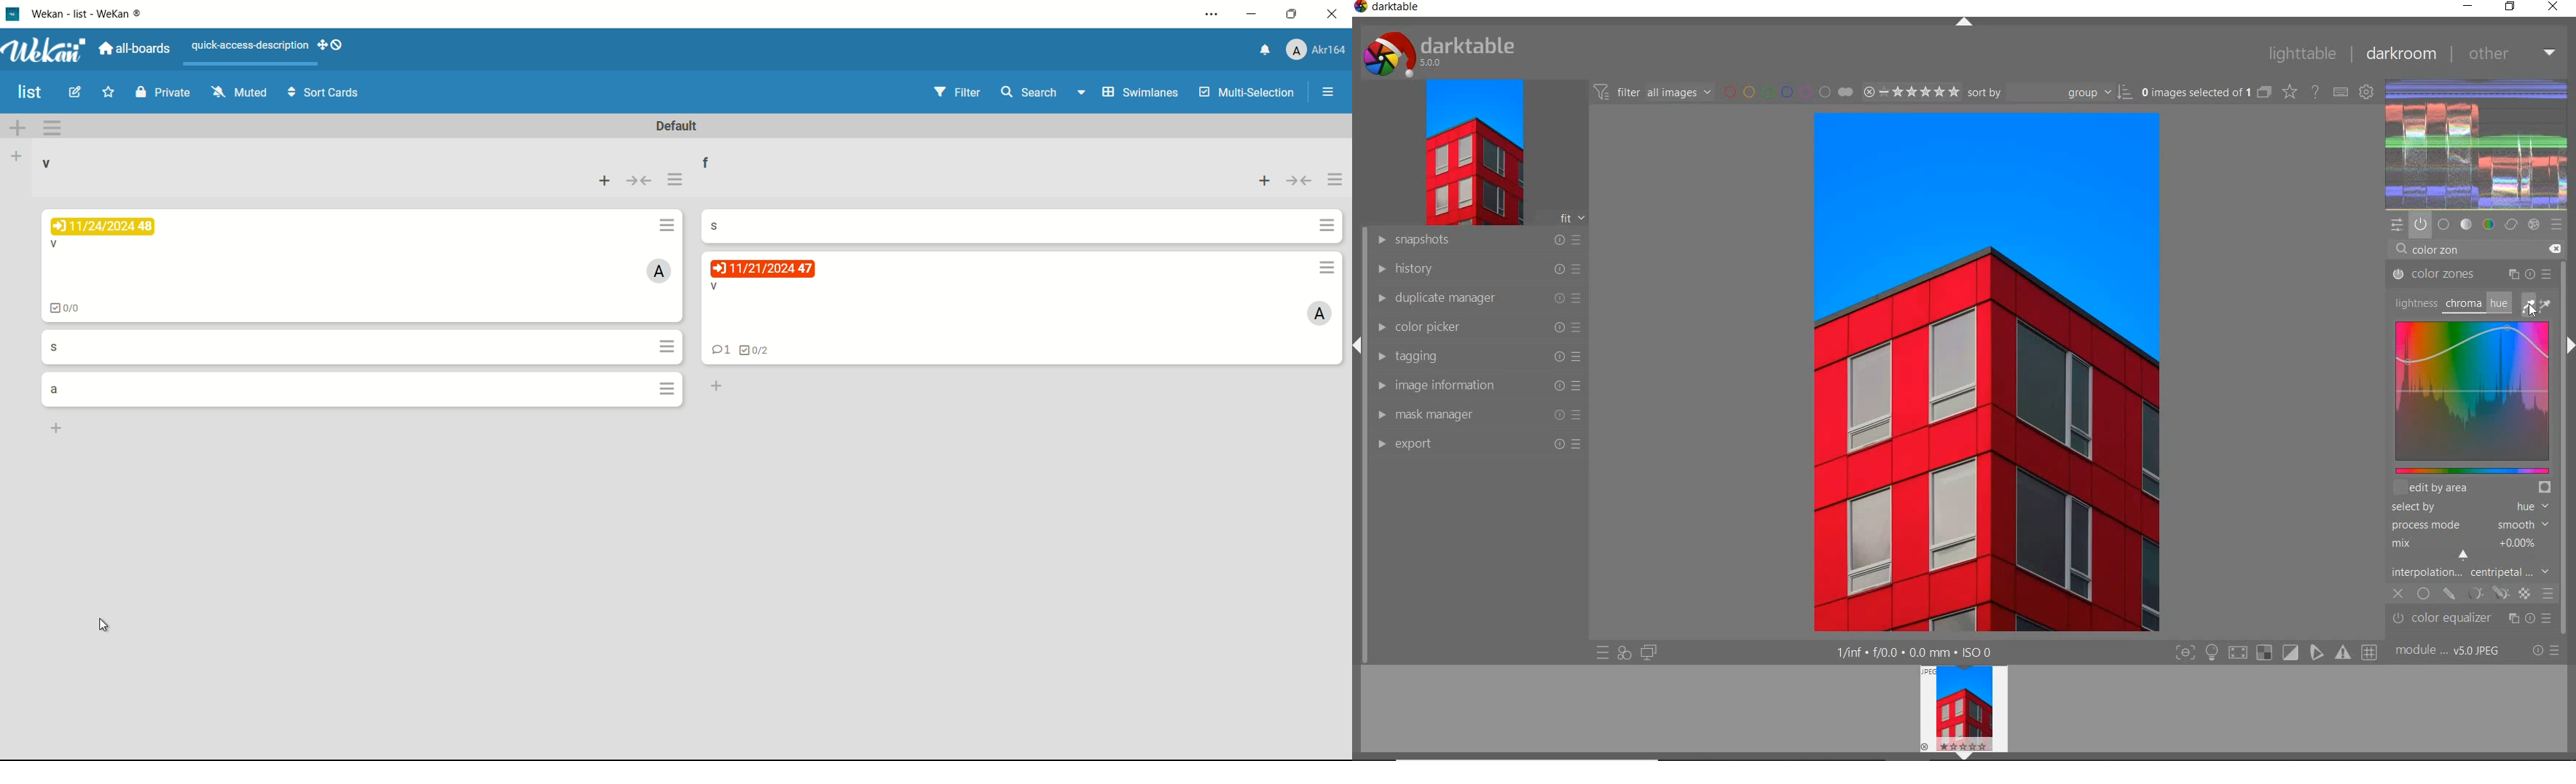 The height and width of the screenshot is (784, 2576). What do you see at coordinates (2497, 303) in the screenshot?
I see `HUE` at bounding box center [2497, 303].